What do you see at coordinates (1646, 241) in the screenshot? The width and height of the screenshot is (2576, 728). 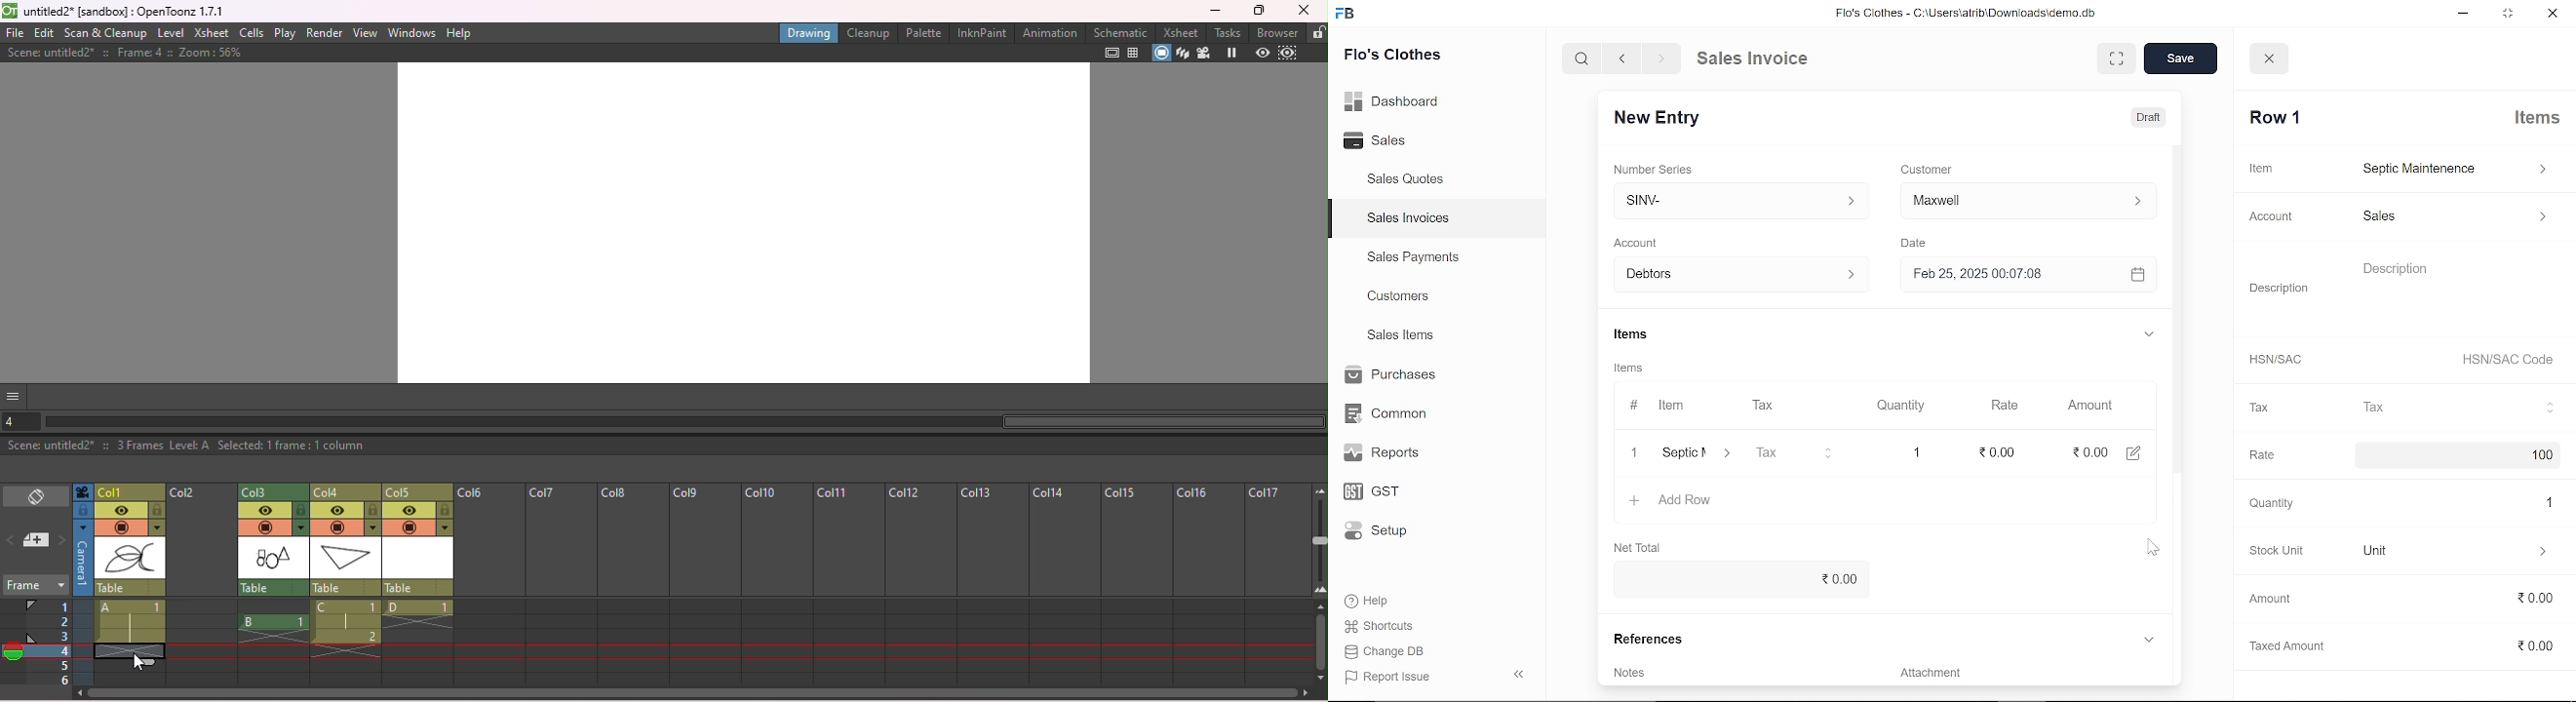 I see `‘Account` at bounding box center [1646, 241].